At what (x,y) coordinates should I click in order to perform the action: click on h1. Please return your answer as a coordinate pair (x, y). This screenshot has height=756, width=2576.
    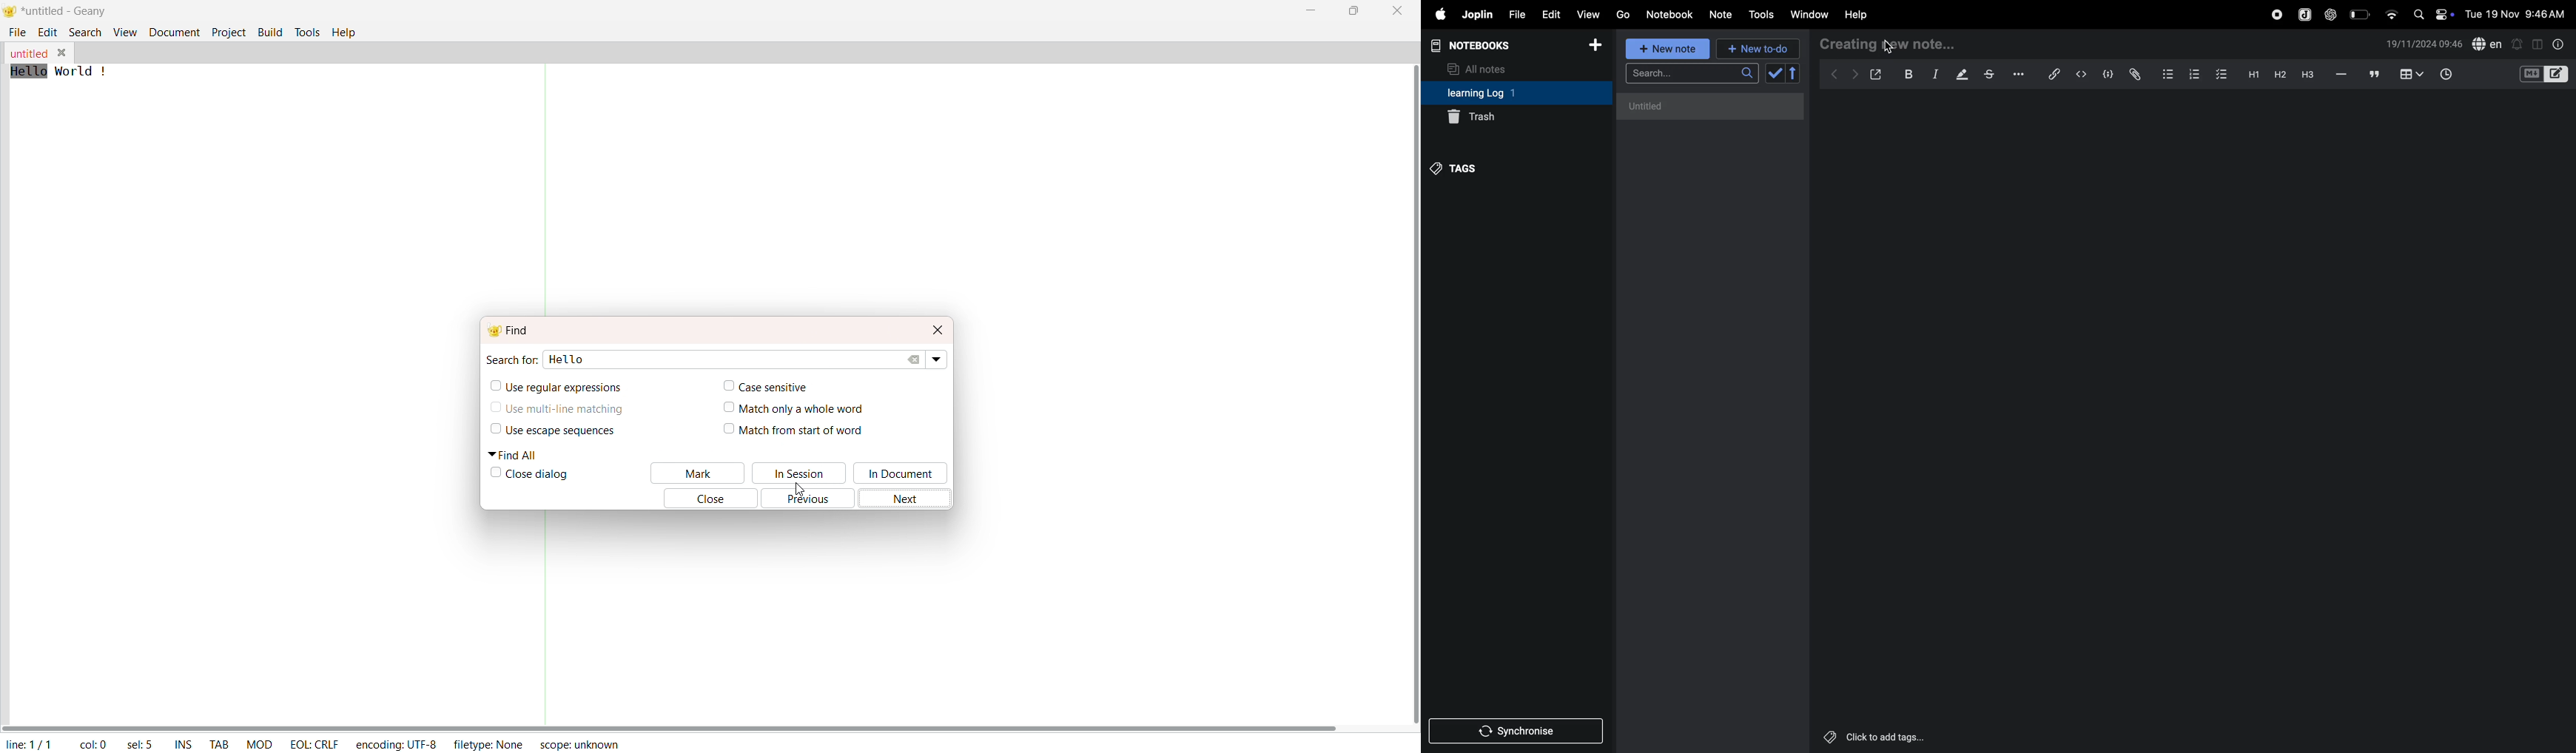
    Looking at the image, I should click on (2251, 74).